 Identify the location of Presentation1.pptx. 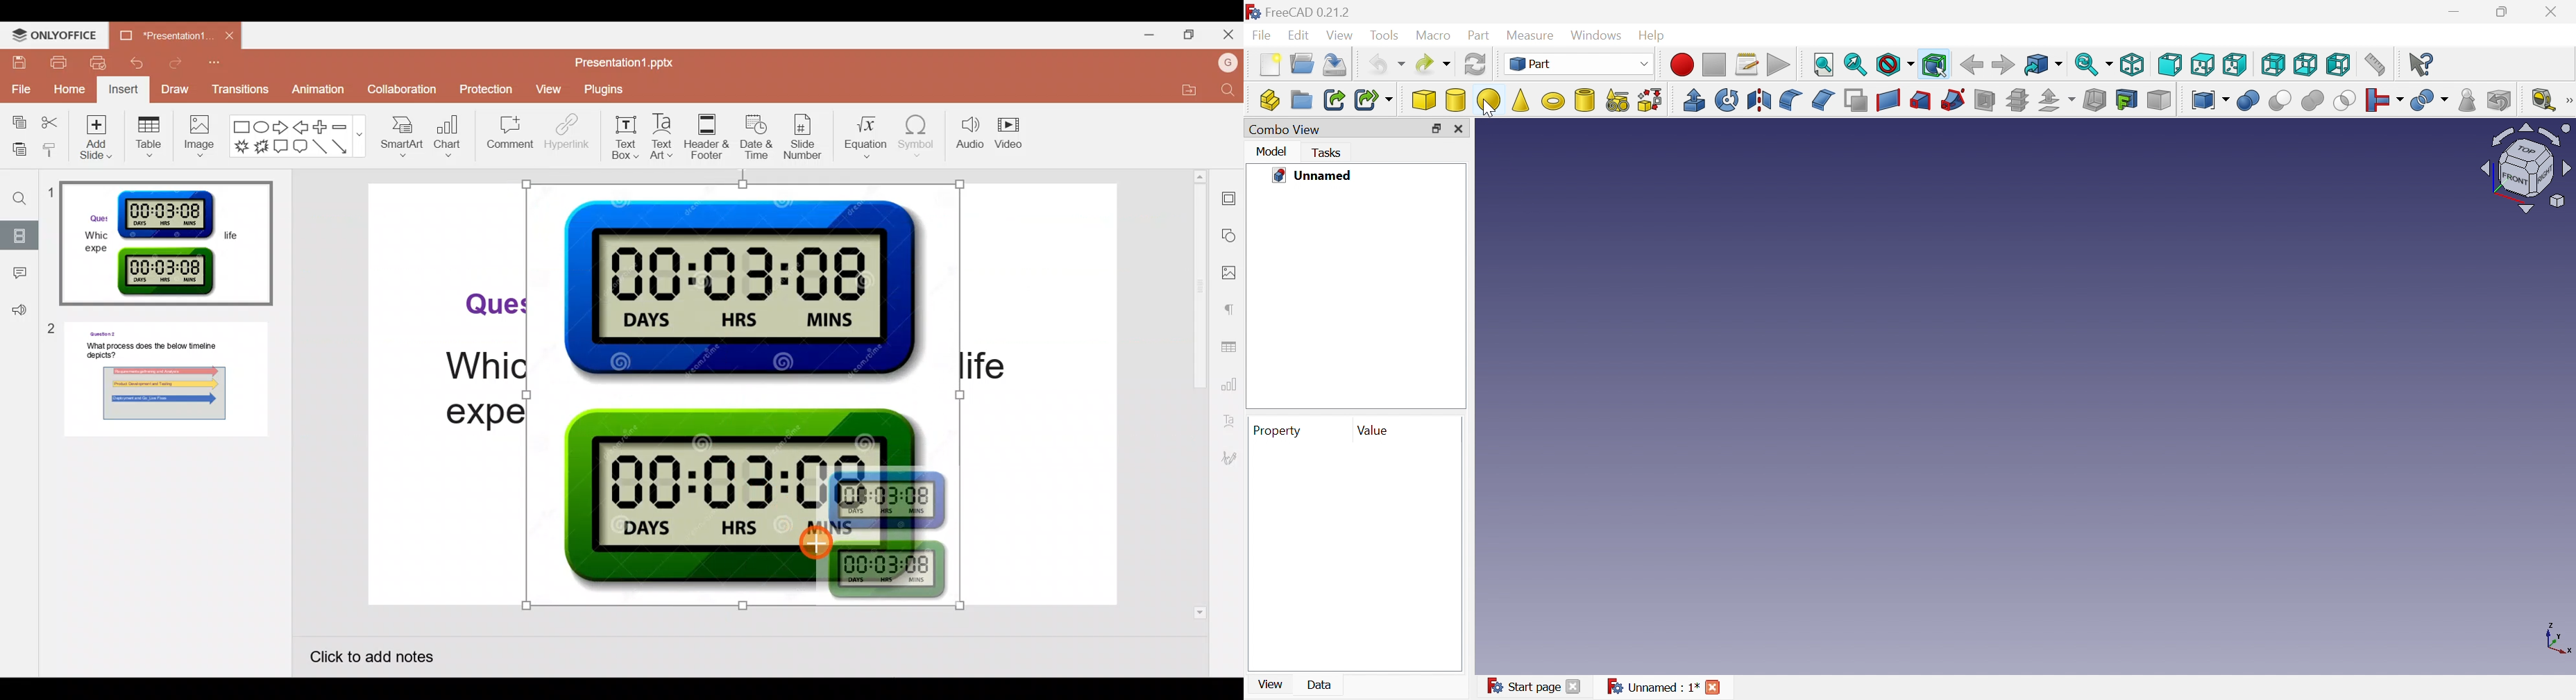
(626, 65).